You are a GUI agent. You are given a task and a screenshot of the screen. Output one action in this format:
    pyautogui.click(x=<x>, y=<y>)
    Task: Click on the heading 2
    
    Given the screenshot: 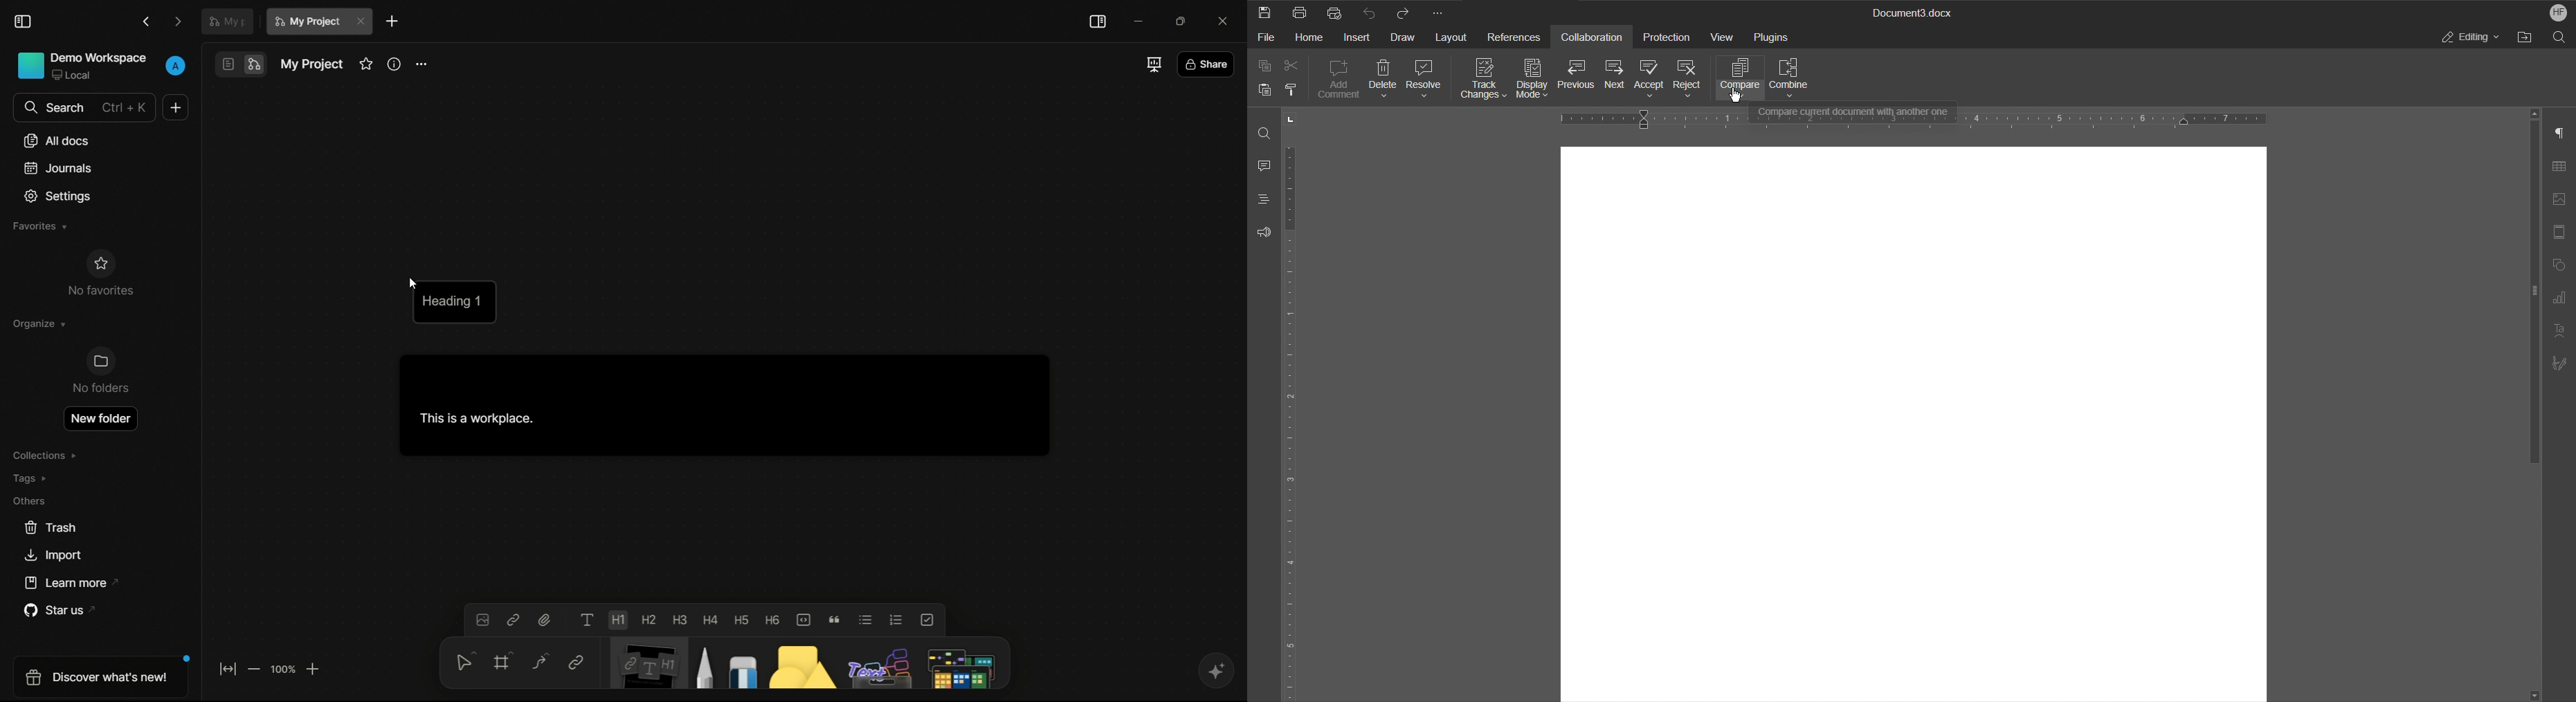 What is the action you would take?
    pyautogui.click(x=647, y=619)
    